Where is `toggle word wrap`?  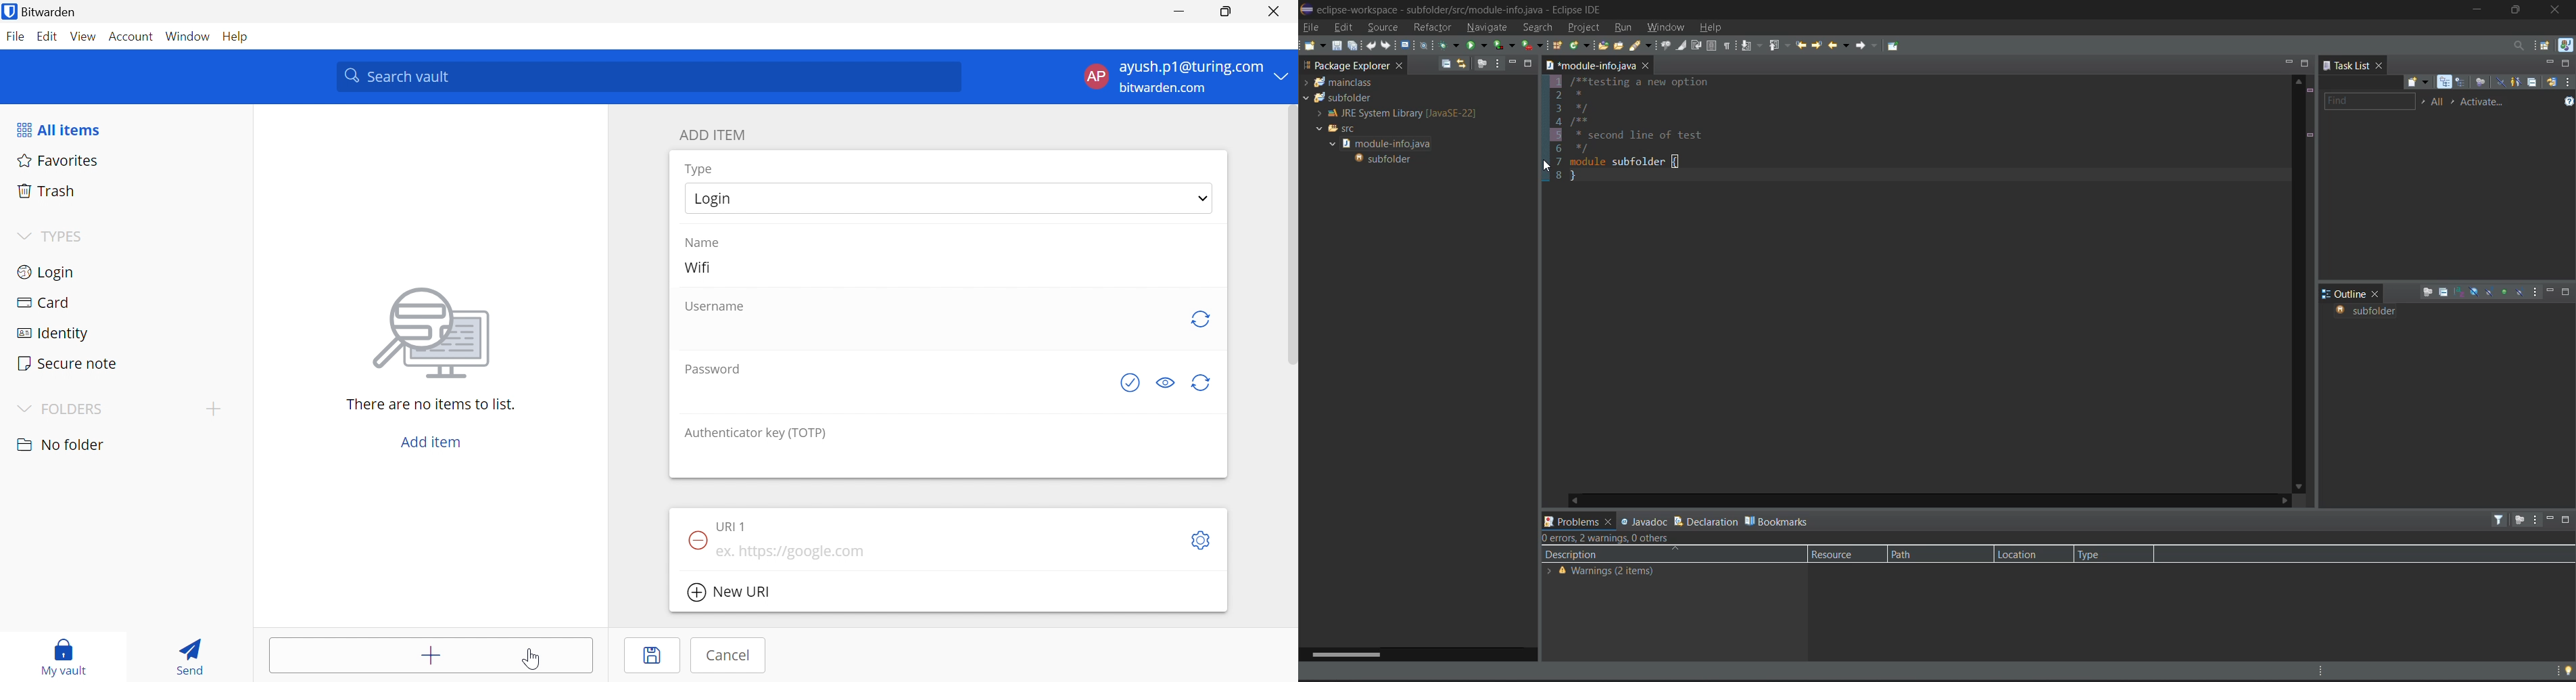 toggle word wrap is located at coordinates (1697, 45).